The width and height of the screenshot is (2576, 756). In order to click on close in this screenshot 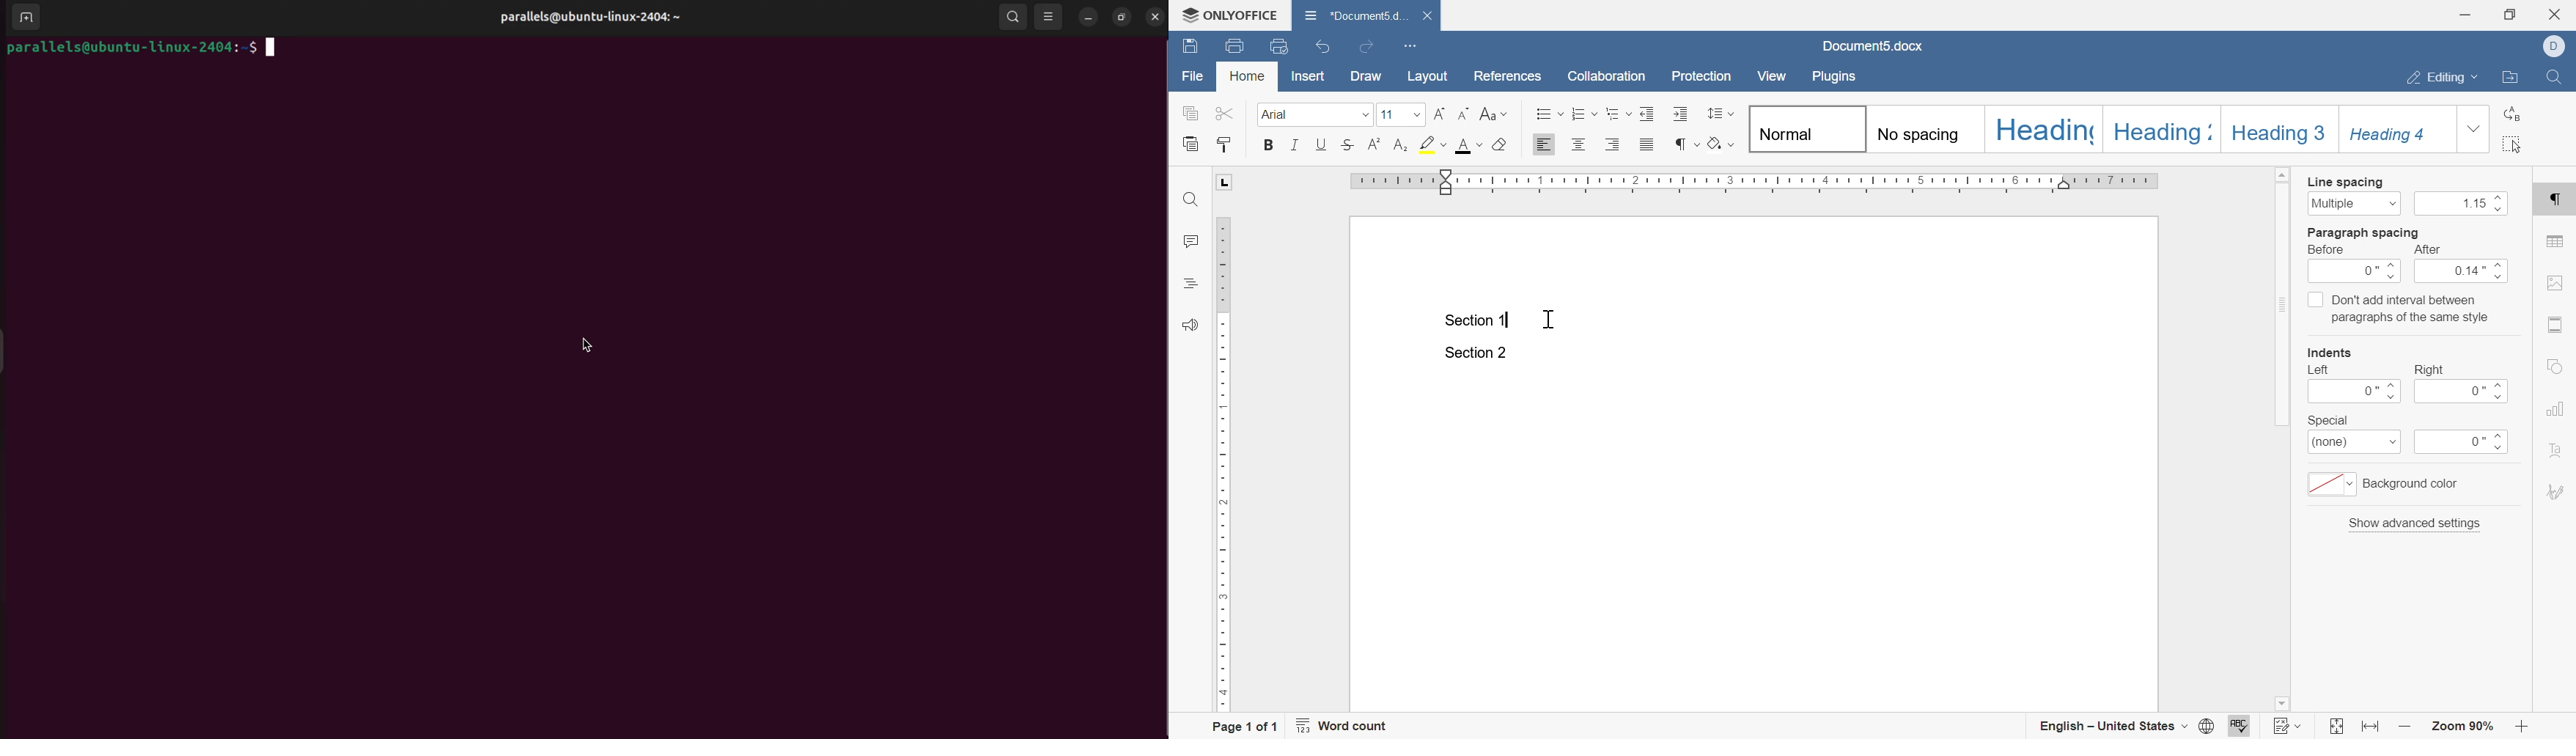, I will do `click(2558, 14)`.